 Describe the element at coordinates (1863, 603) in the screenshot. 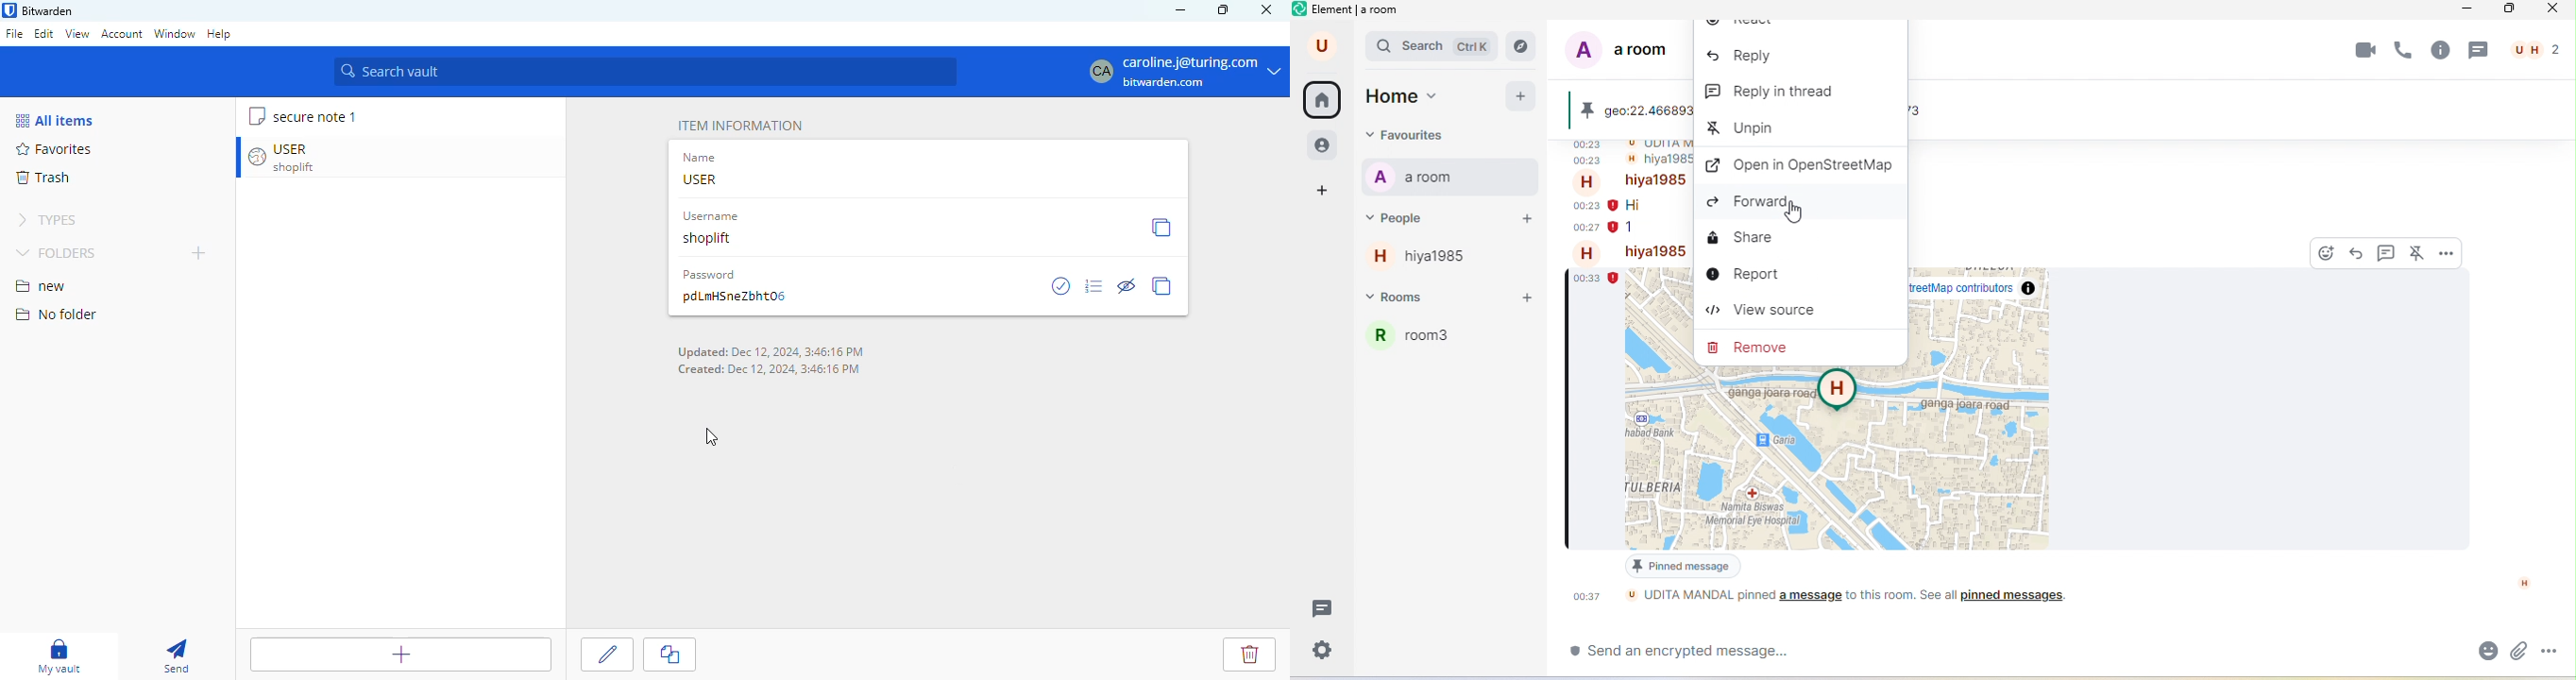

I see `udita mandal pinned a messege to this room.see all pinned message` at that location.